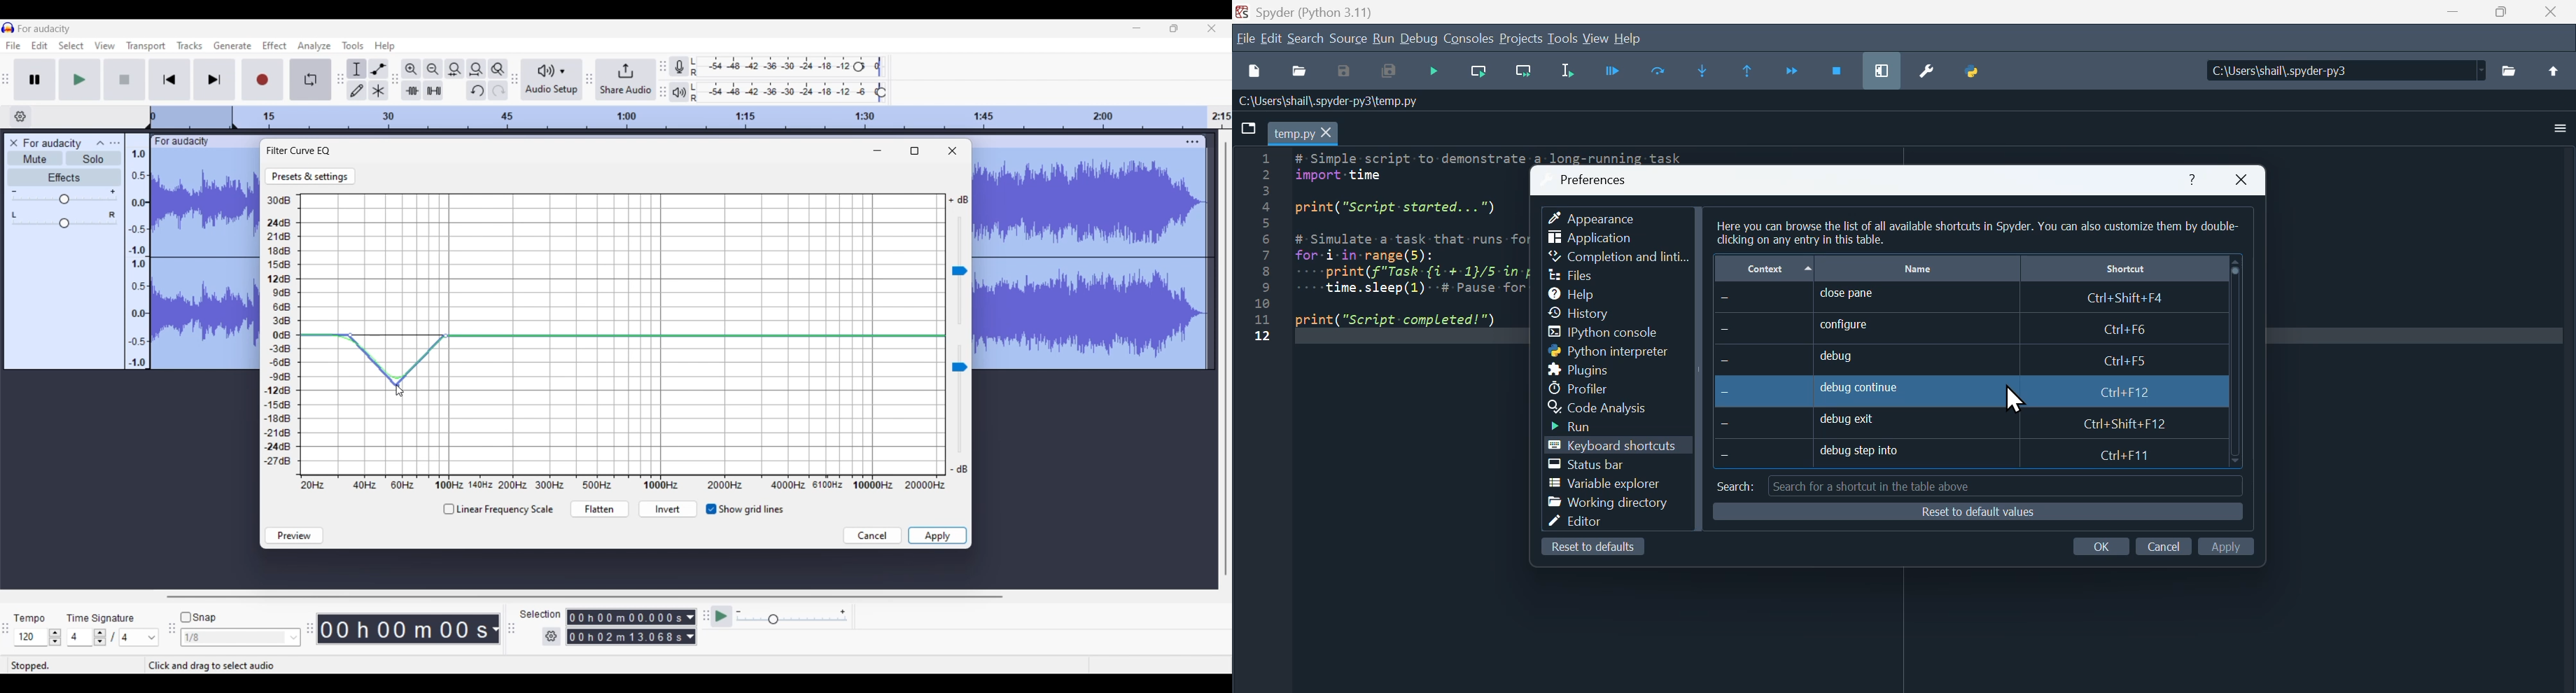 This screenshot has height=700, width=2576. What do you see at coordinates (498, 90) in the screenshot?
I see `Redo` at bounding box center [498, 90].